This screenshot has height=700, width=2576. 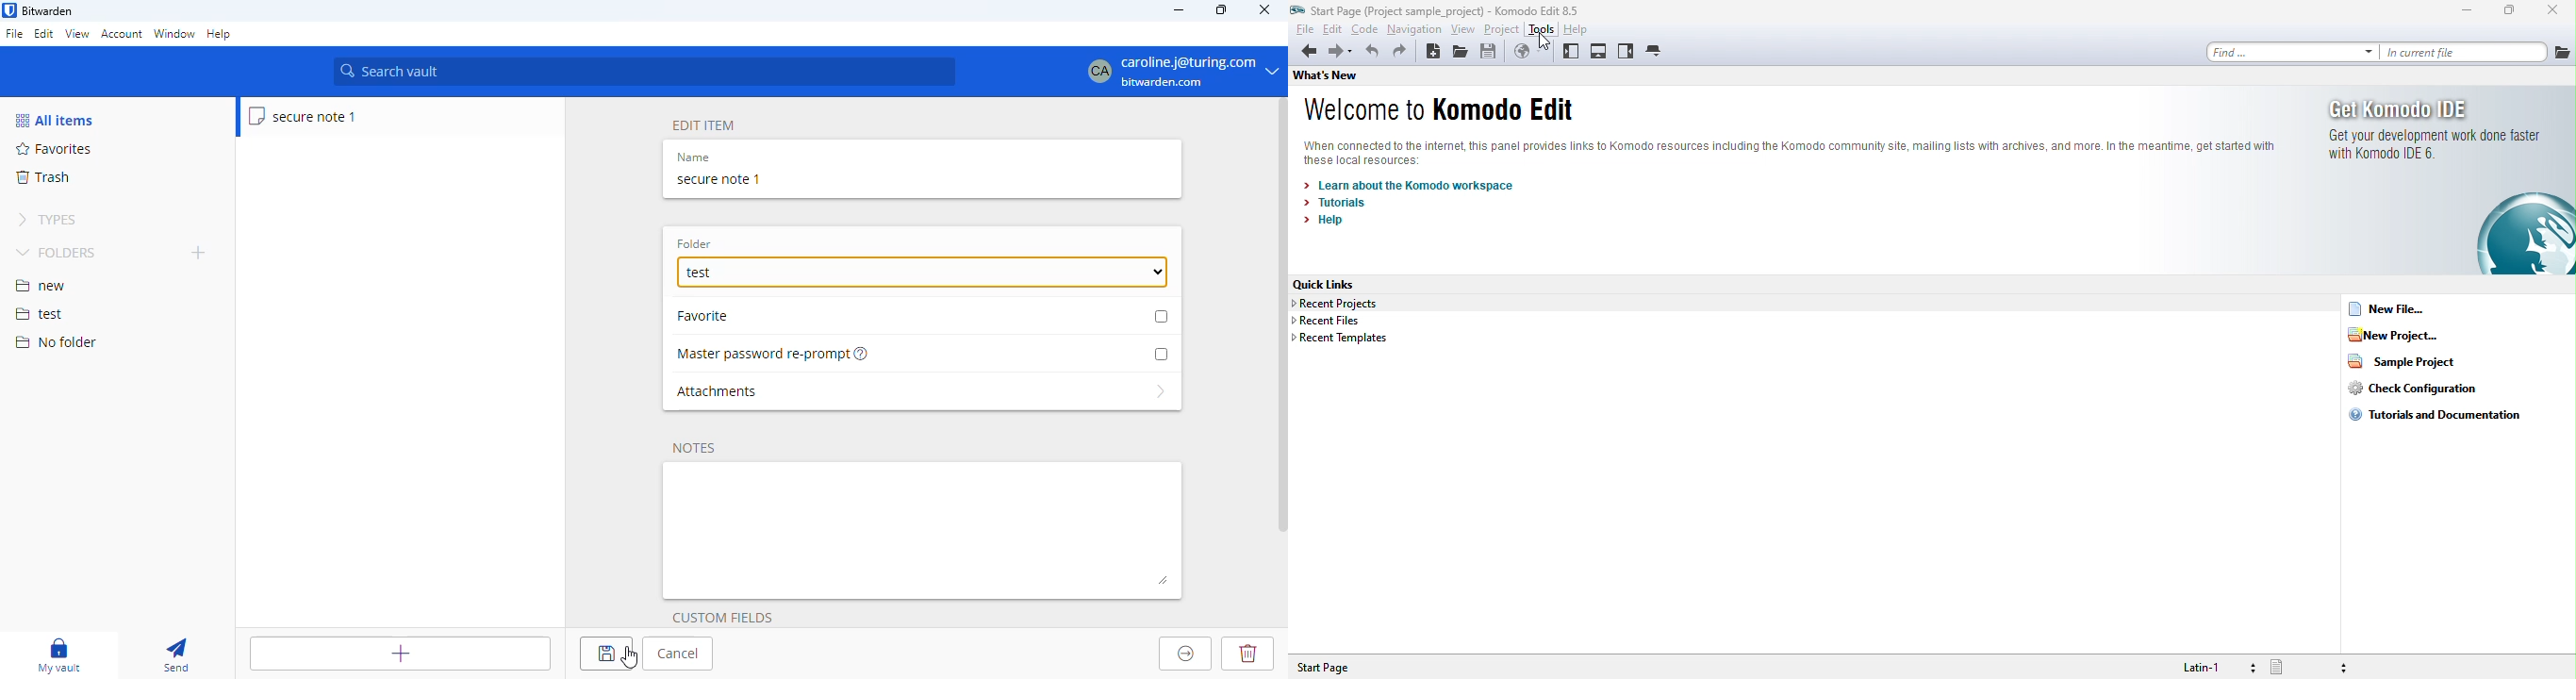 What do you see at coordinates (1176, 71) in the screenshot?
I see `profile` at bounding box center [1176, 71].